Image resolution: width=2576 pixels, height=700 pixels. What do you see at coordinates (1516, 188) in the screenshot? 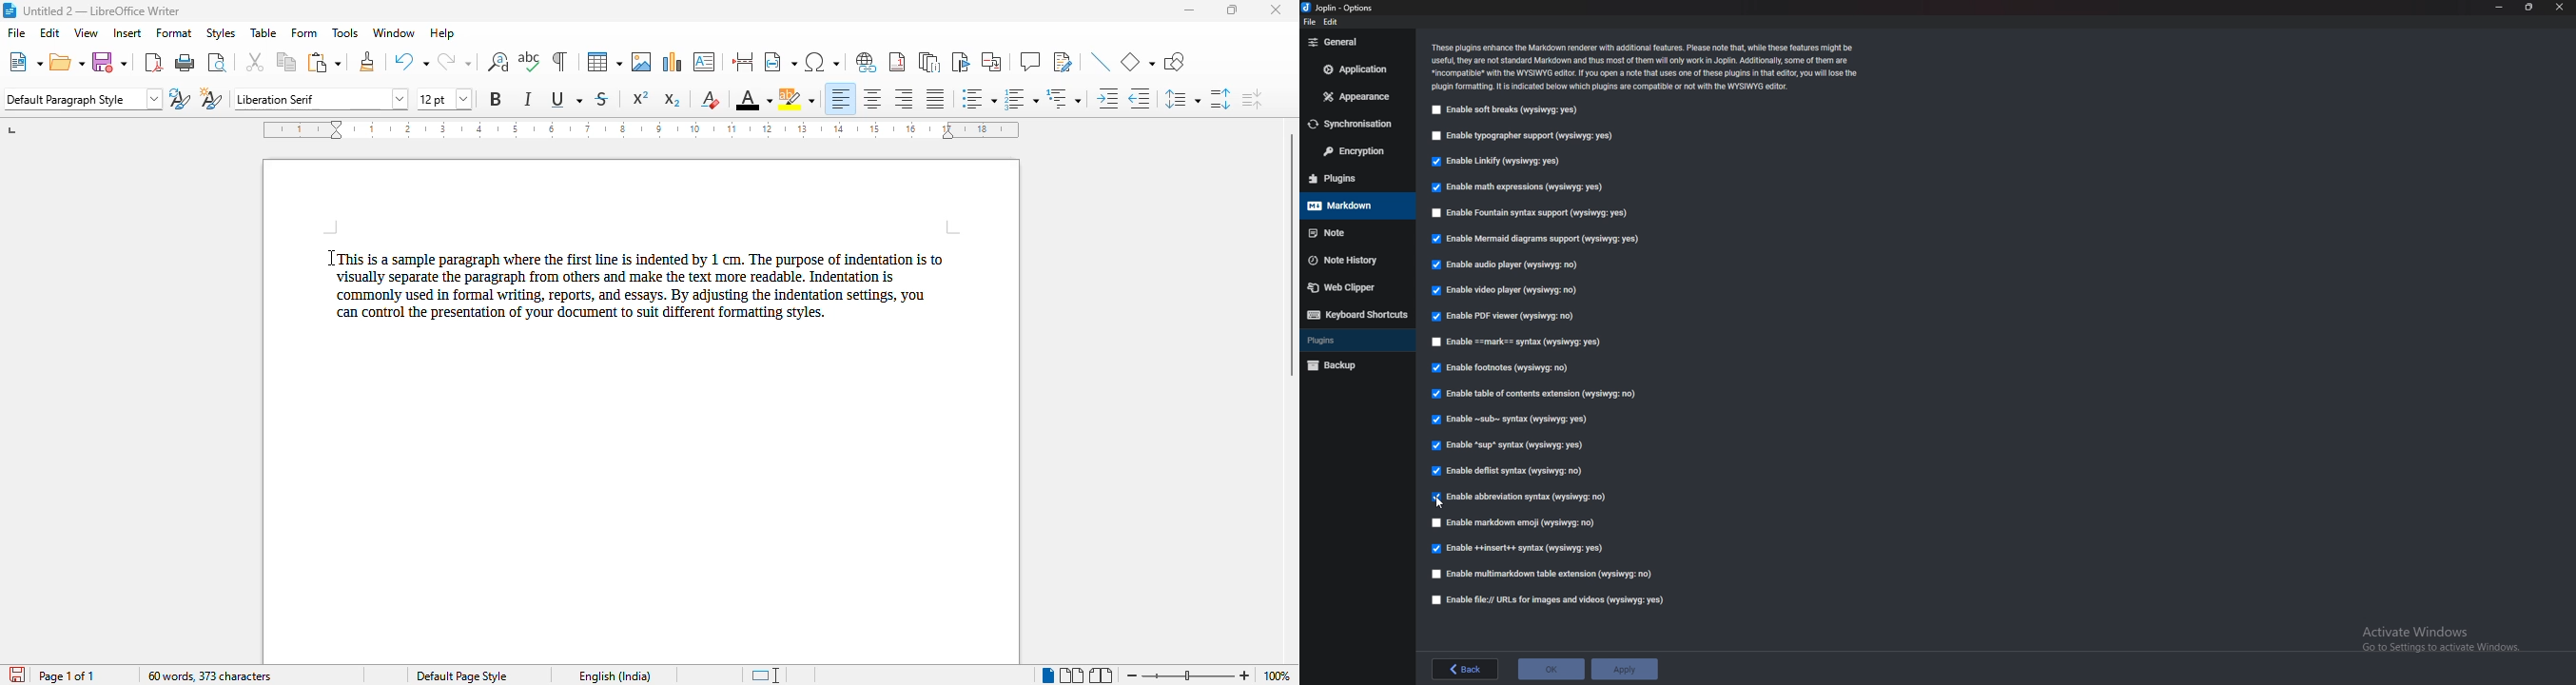
I see `Enable math expressions` at bounding box center [1516, 188].